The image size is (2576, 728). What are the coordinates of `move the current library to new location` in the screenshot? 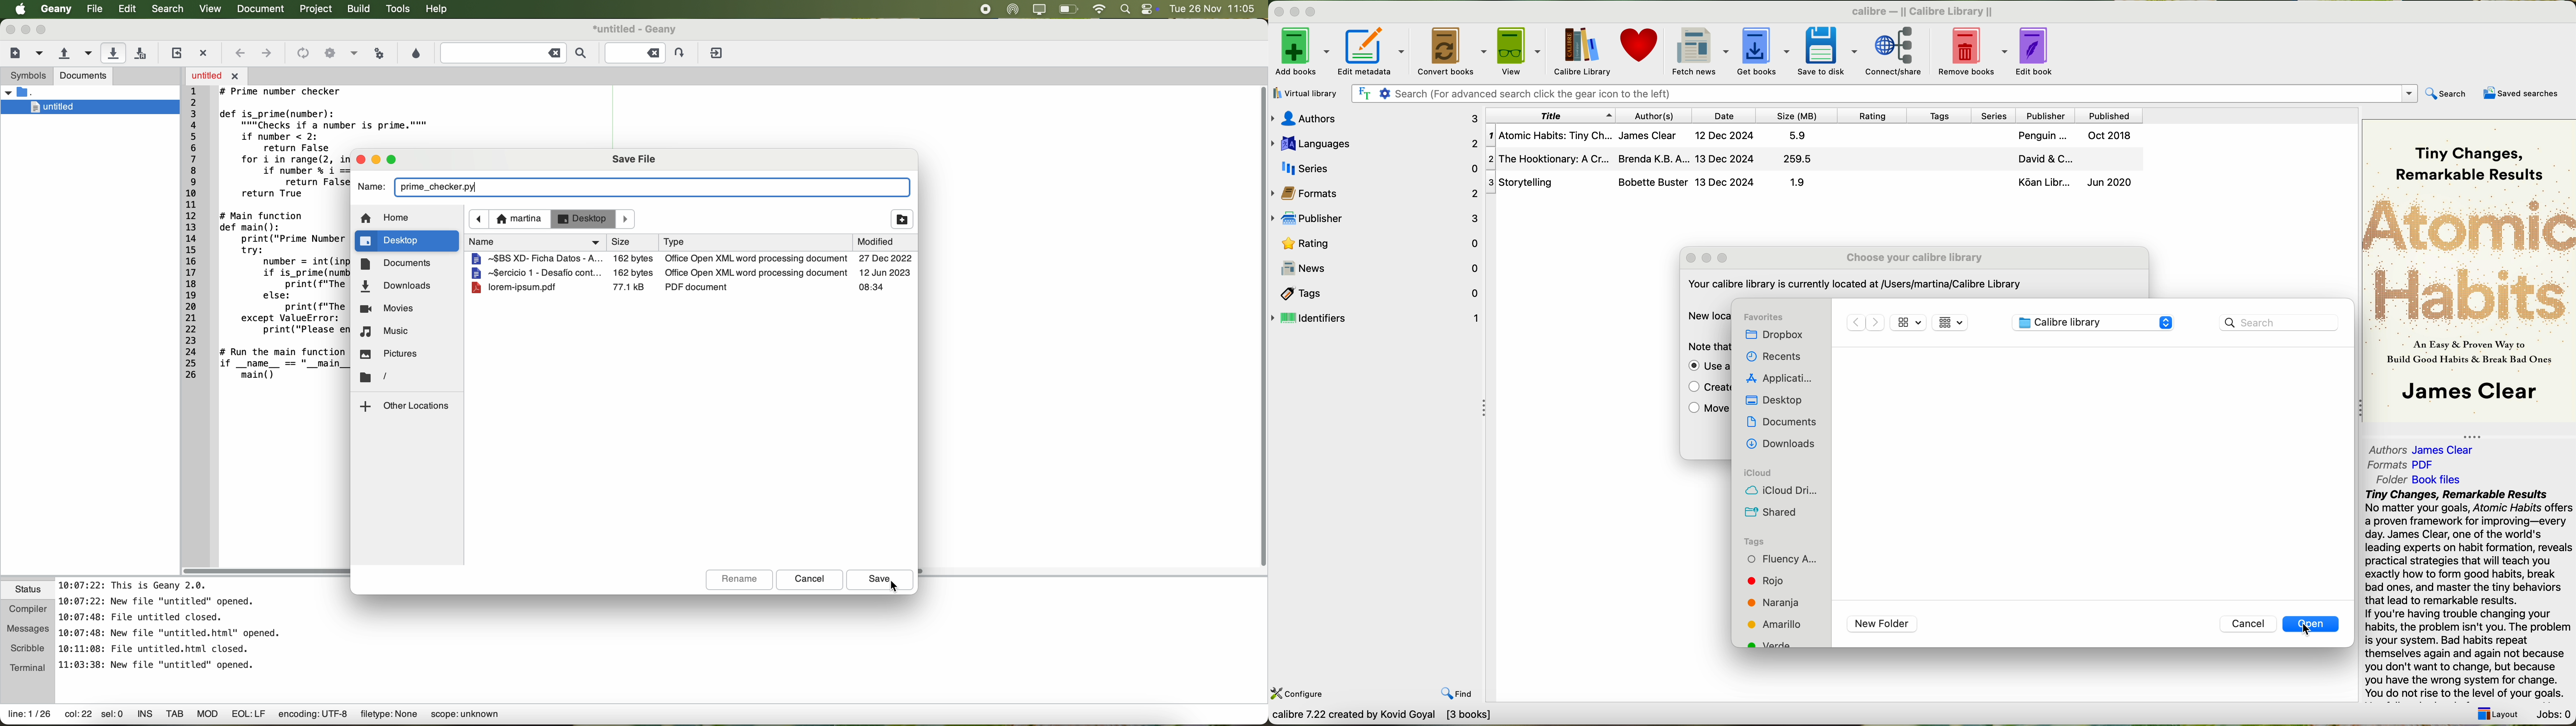 It's located at (1722, 409).